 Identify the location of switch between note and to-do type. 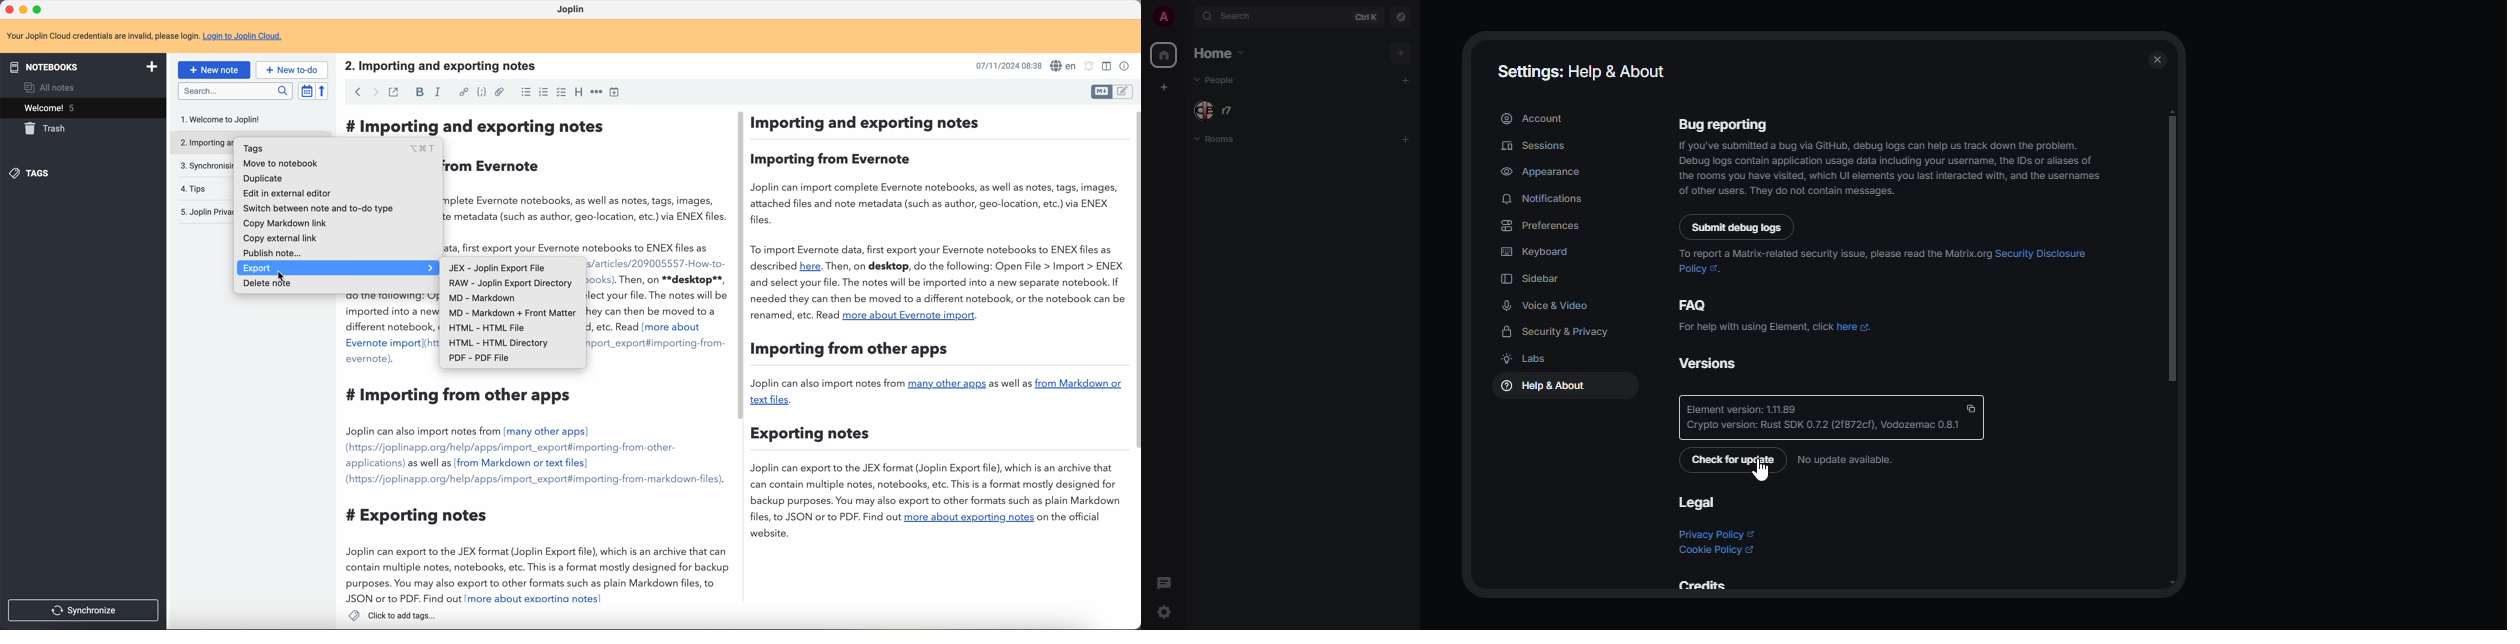
(321, 208).